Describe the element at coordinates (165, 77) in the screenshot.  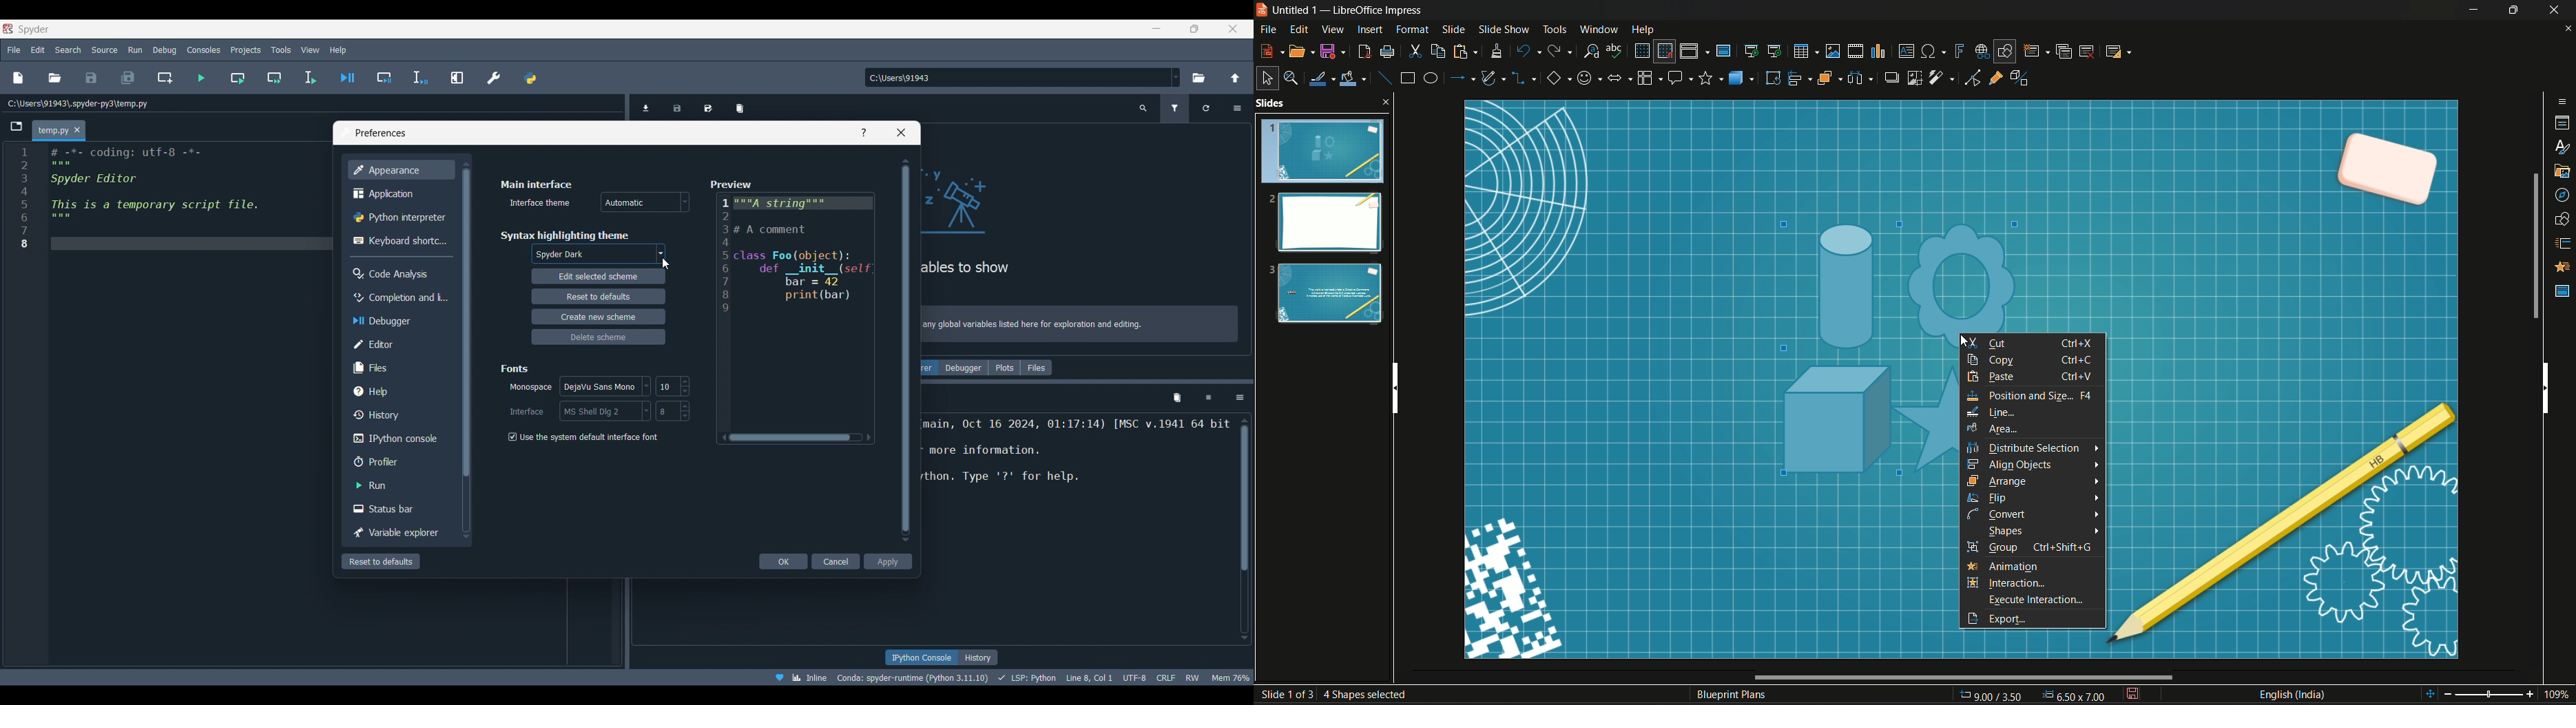
I see `Create new cell at current line` at that location.